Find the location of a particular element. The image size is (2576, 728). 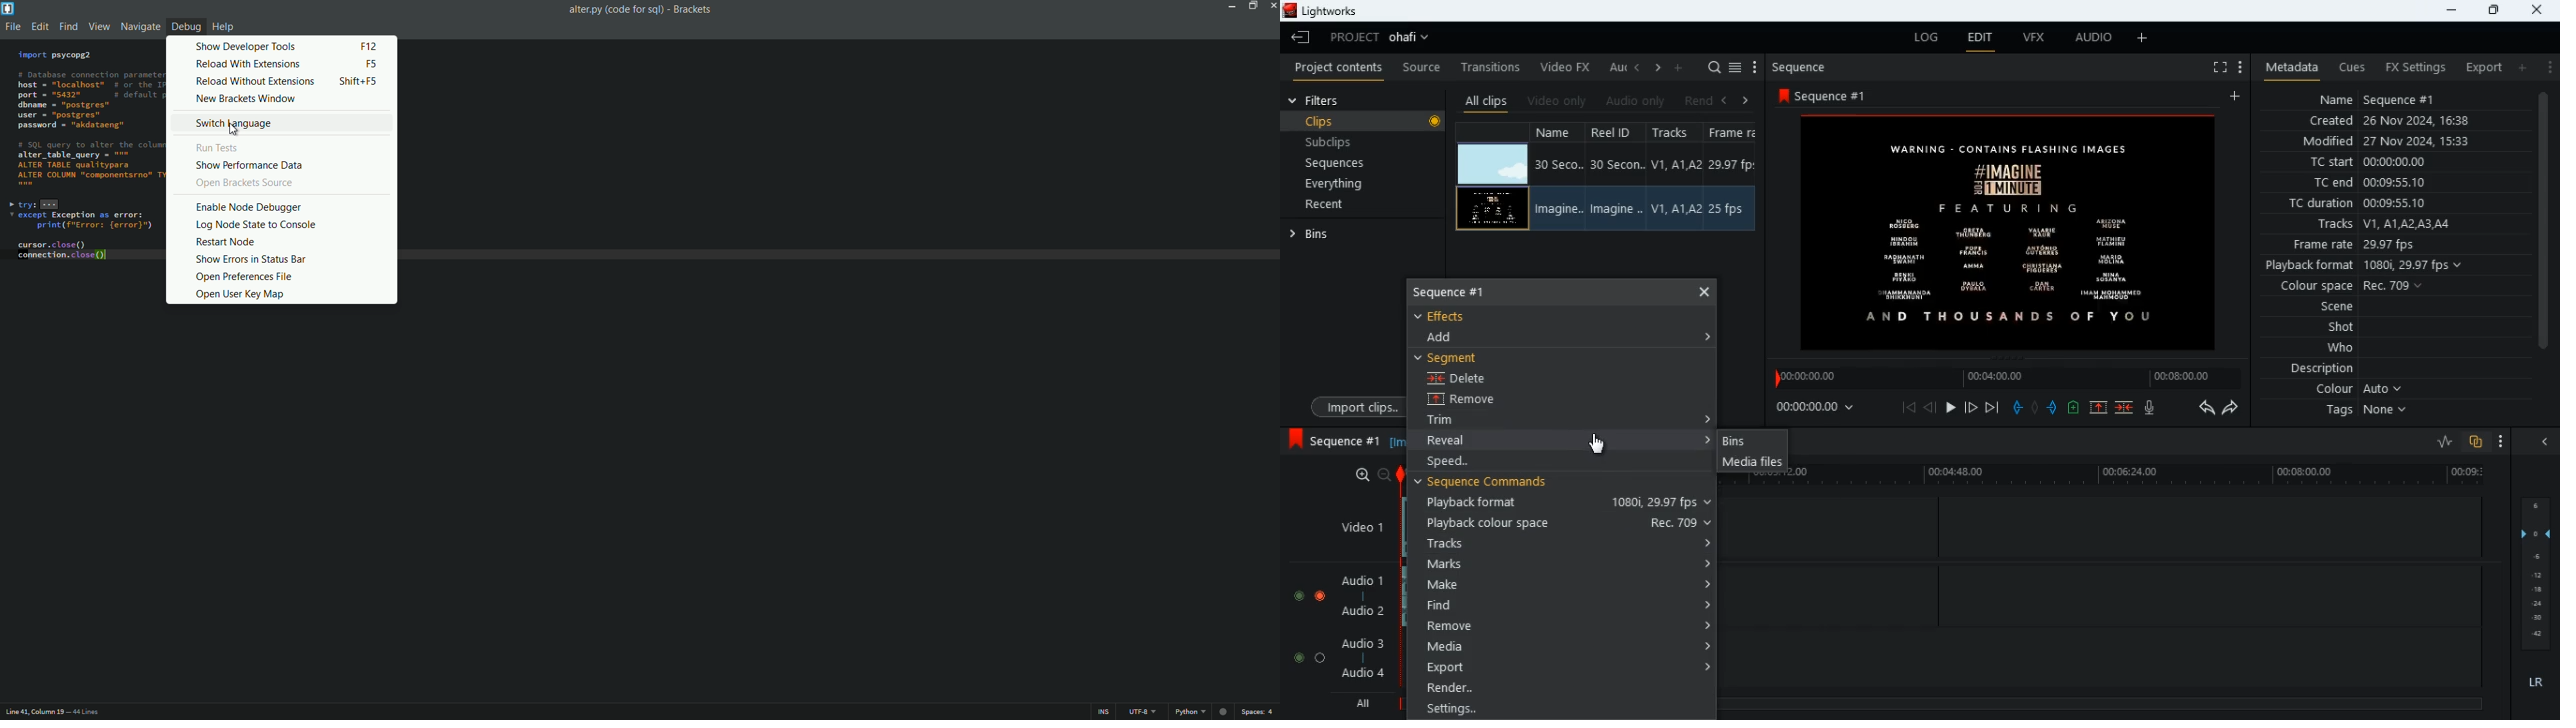

close app is located at coordinates (1272, 7).